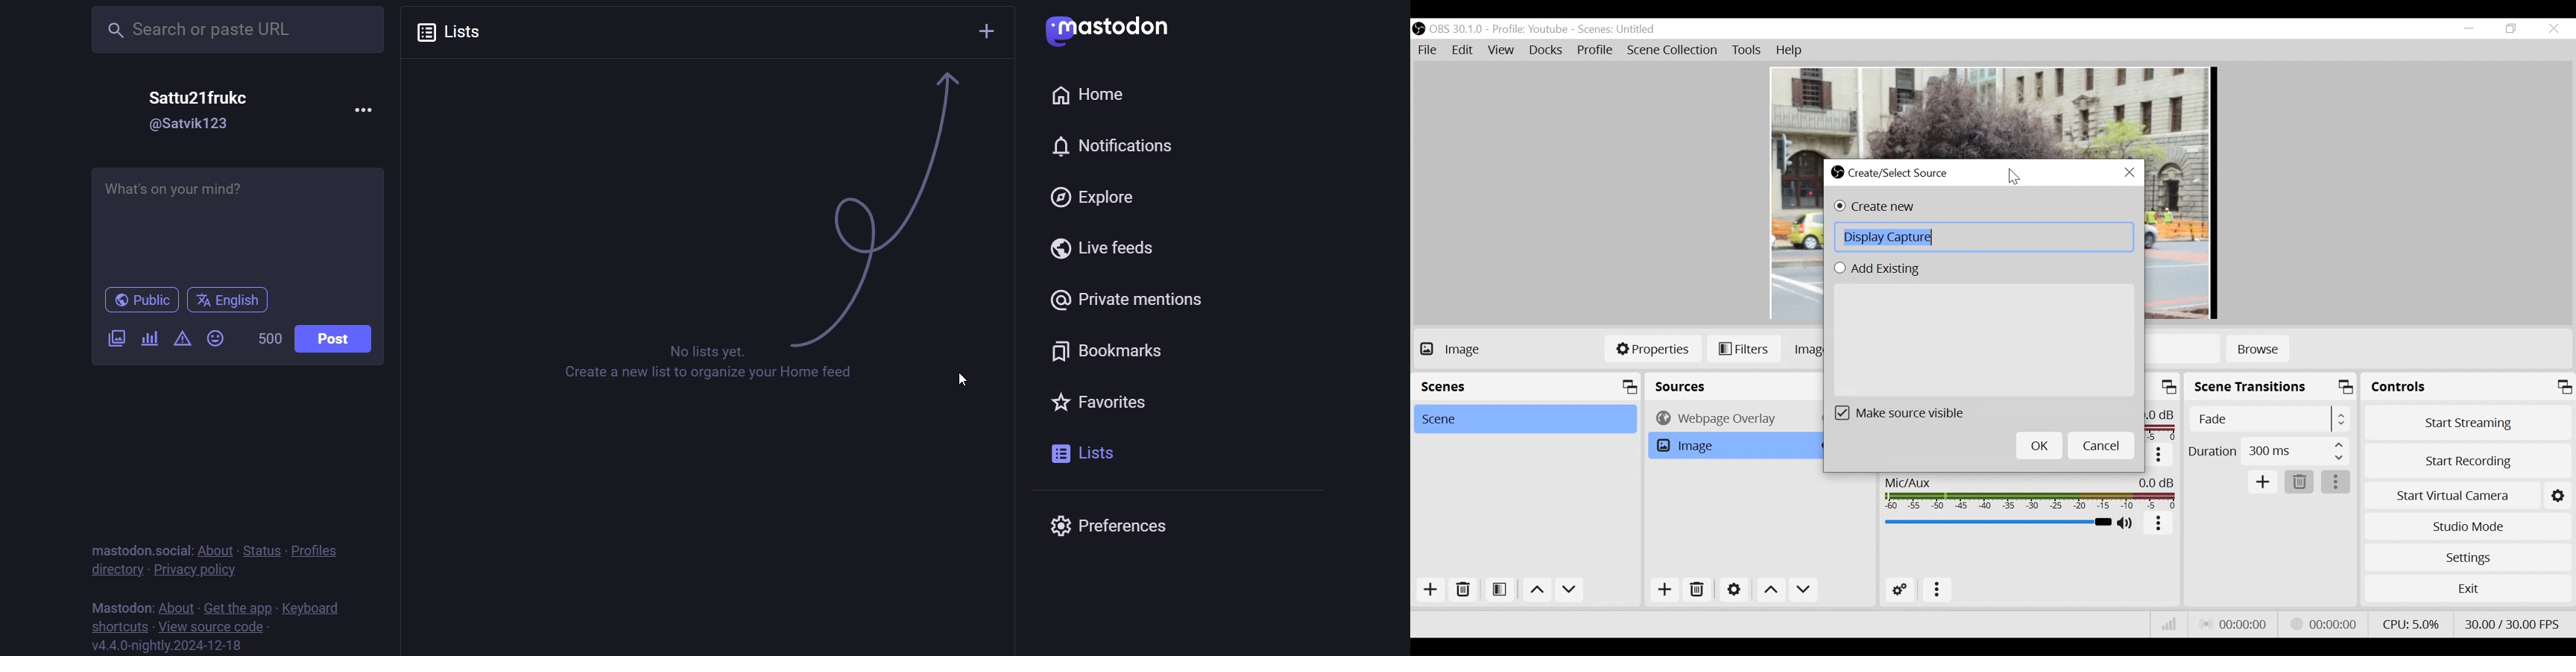 The width and height of the screenshot is (2576, 672). What do you see at coordinates (2130, 172) in the screenshot?
I see `Close` at bounding box center [2130, 172].